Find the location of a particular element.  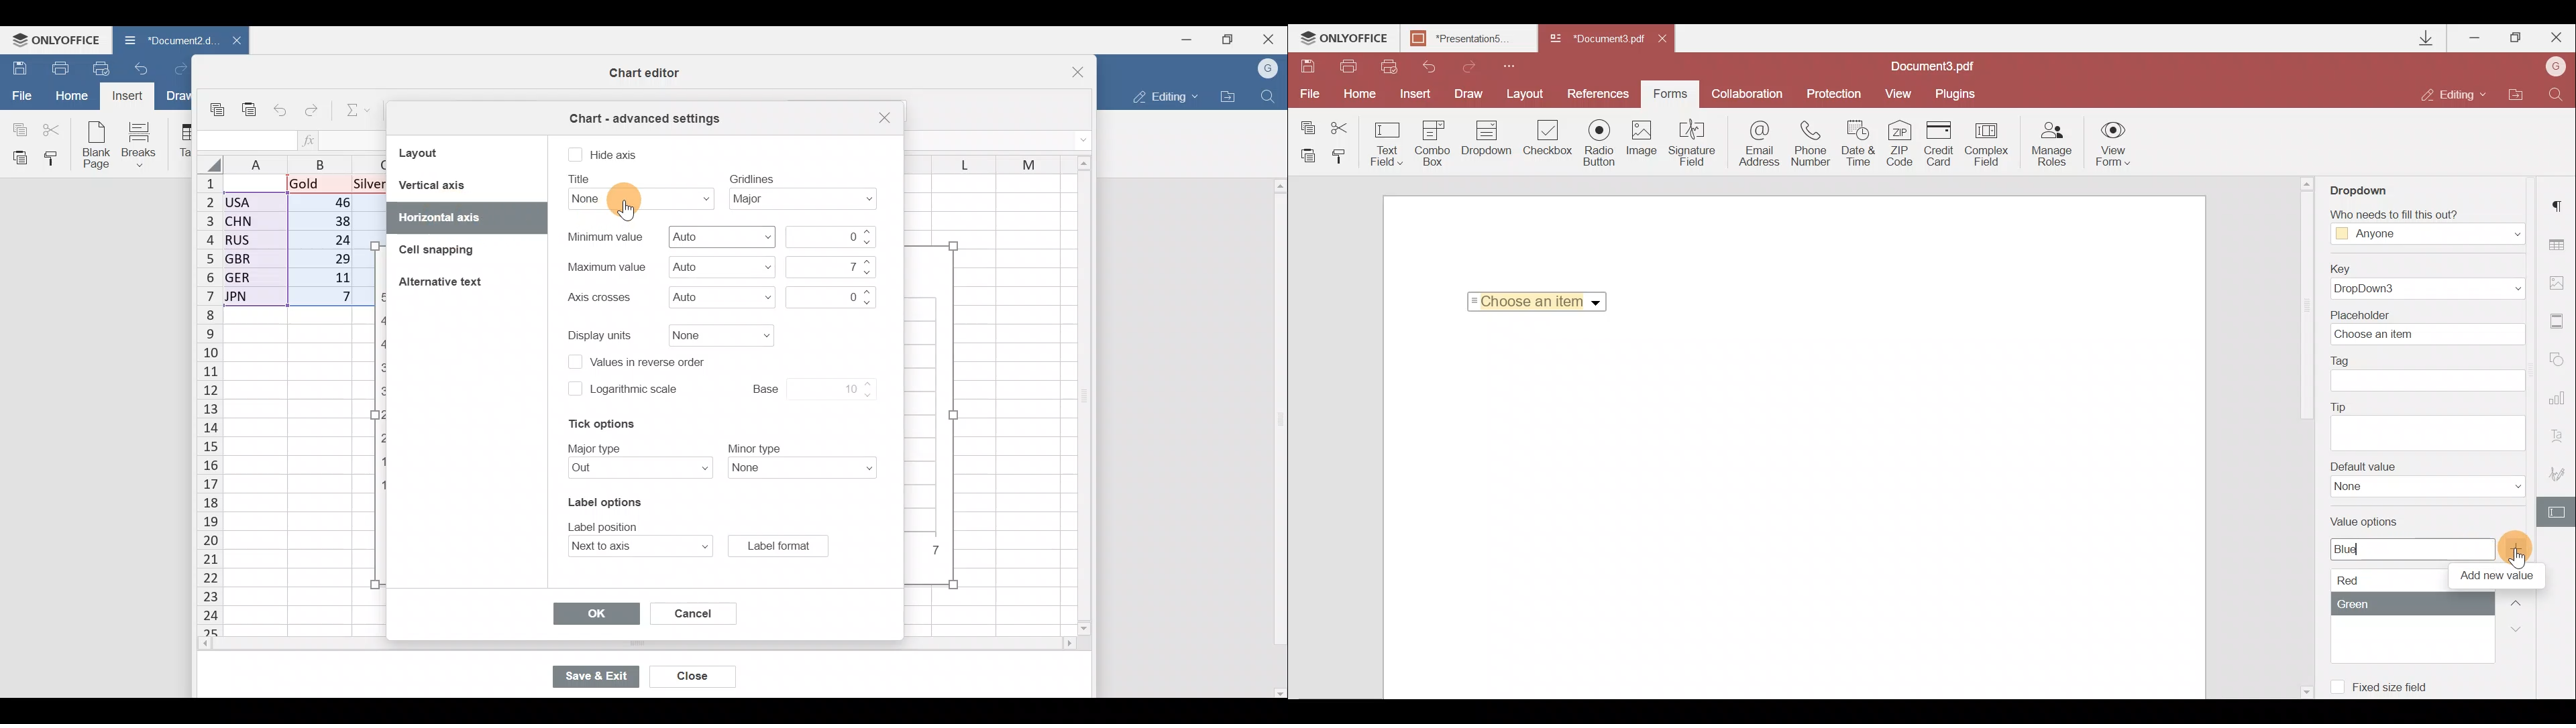

Radio is located at coordinates (1601, 143).